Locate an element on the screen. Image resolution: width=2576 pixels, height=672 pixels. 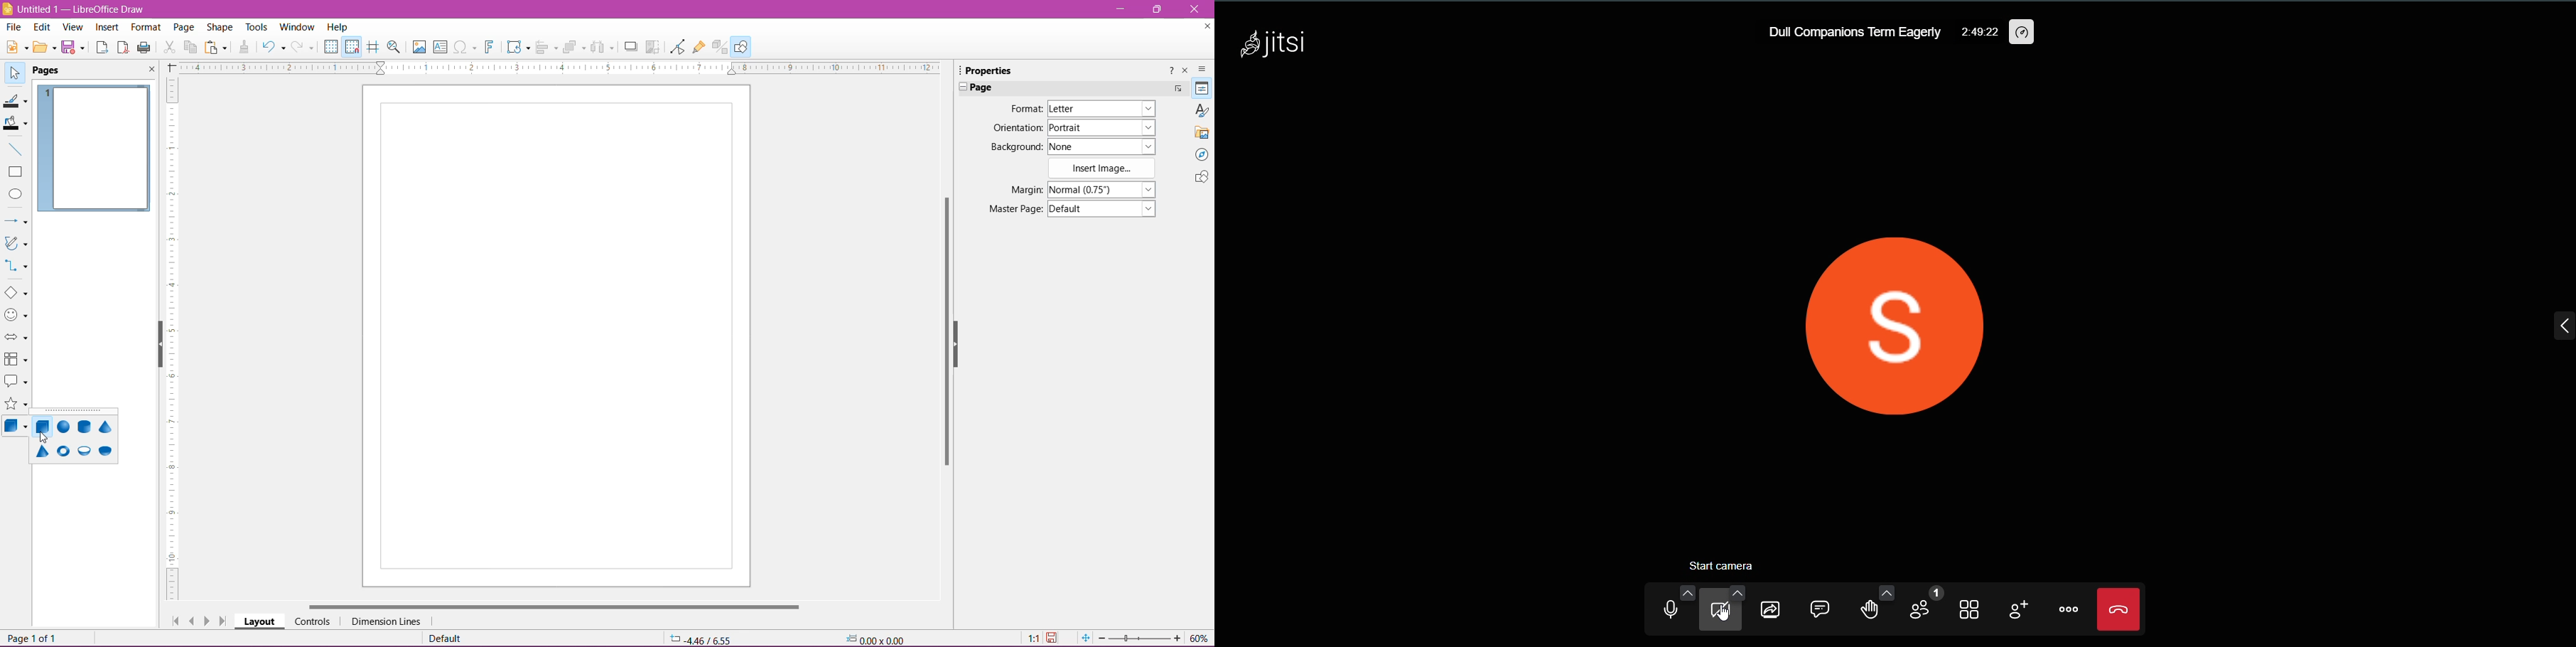
Set page background is located at coordinates (1102, 146).